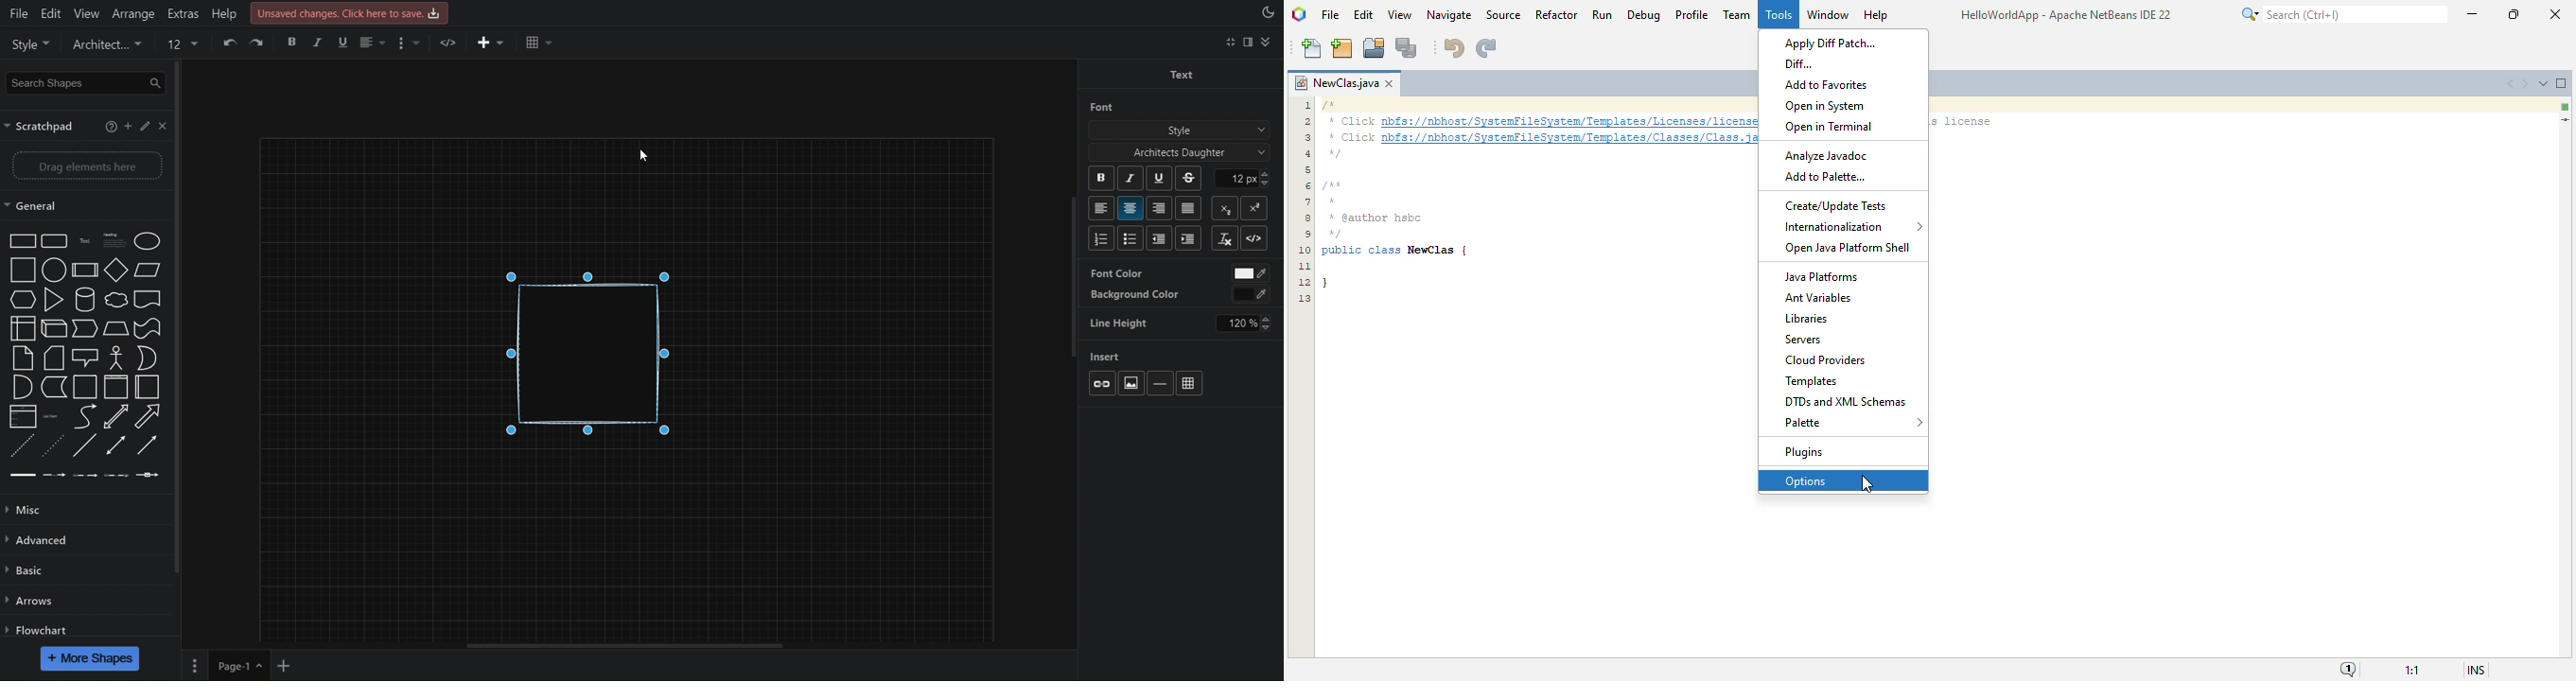 This screenshot has height=700, width=2576. What do you see at coordinates (1692, 14) in the screenshot?
I see `profile` at bounding box center [1692, 14].